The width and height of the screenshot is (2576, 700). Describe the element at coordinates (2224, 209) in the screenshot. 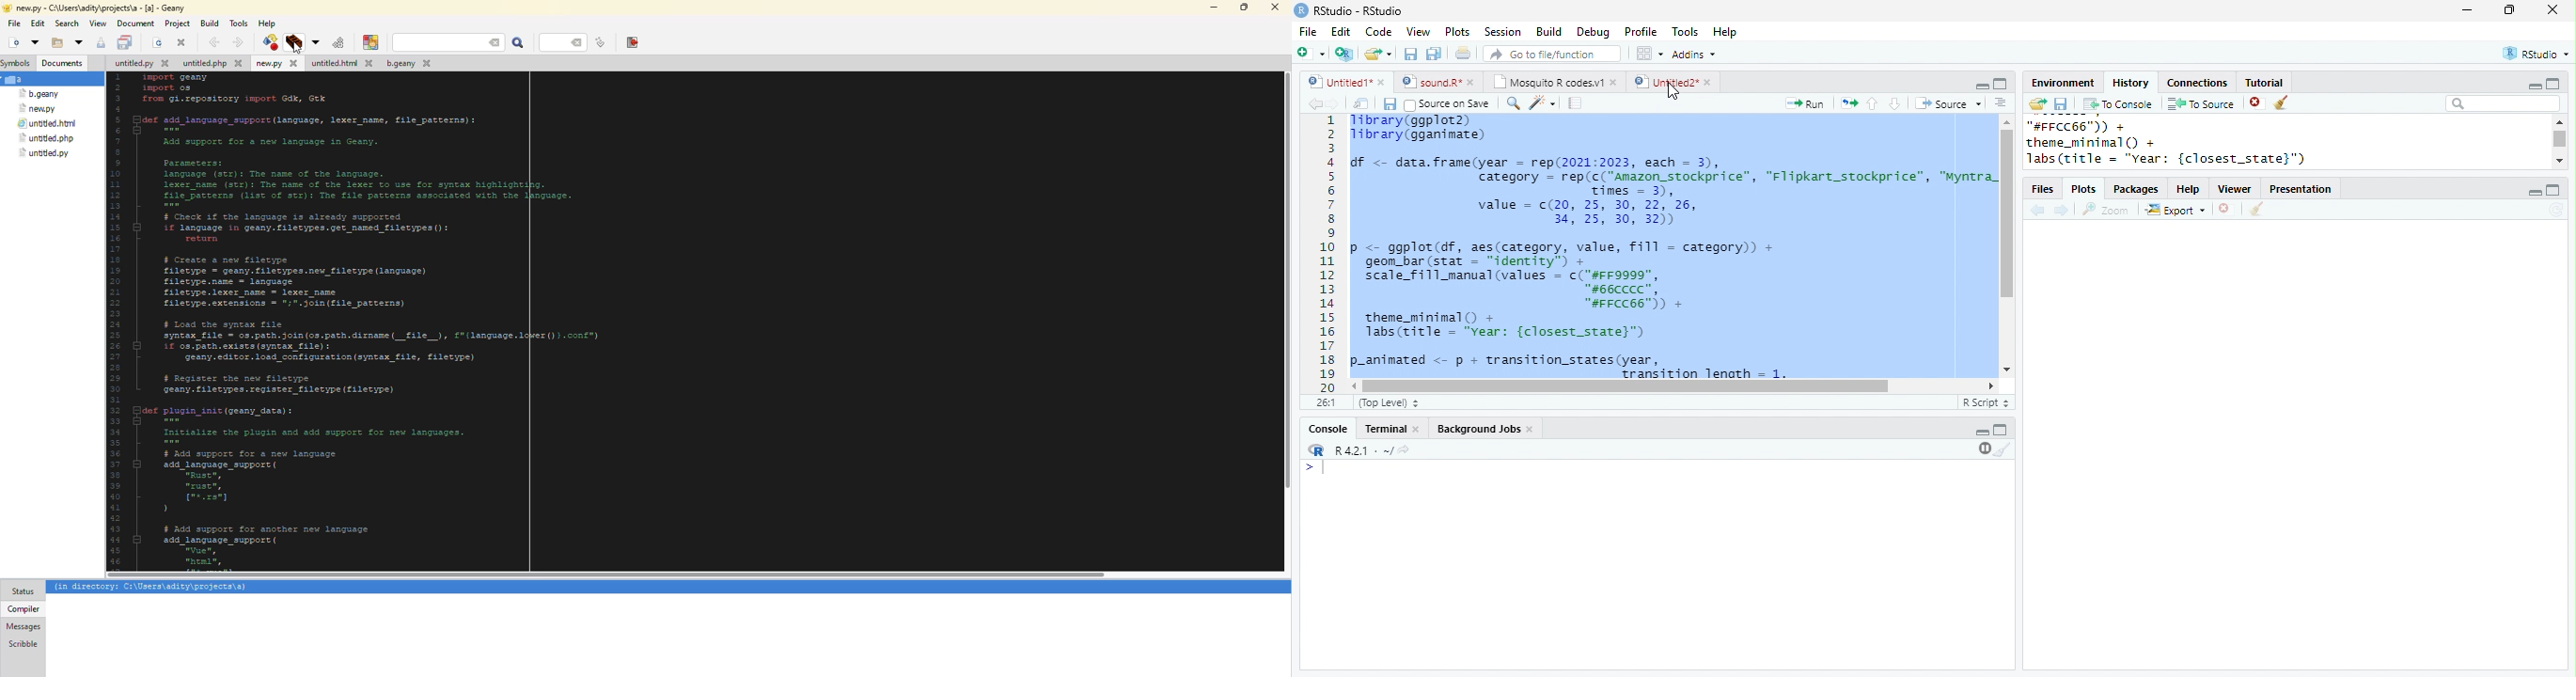

I see `close file` at that location.